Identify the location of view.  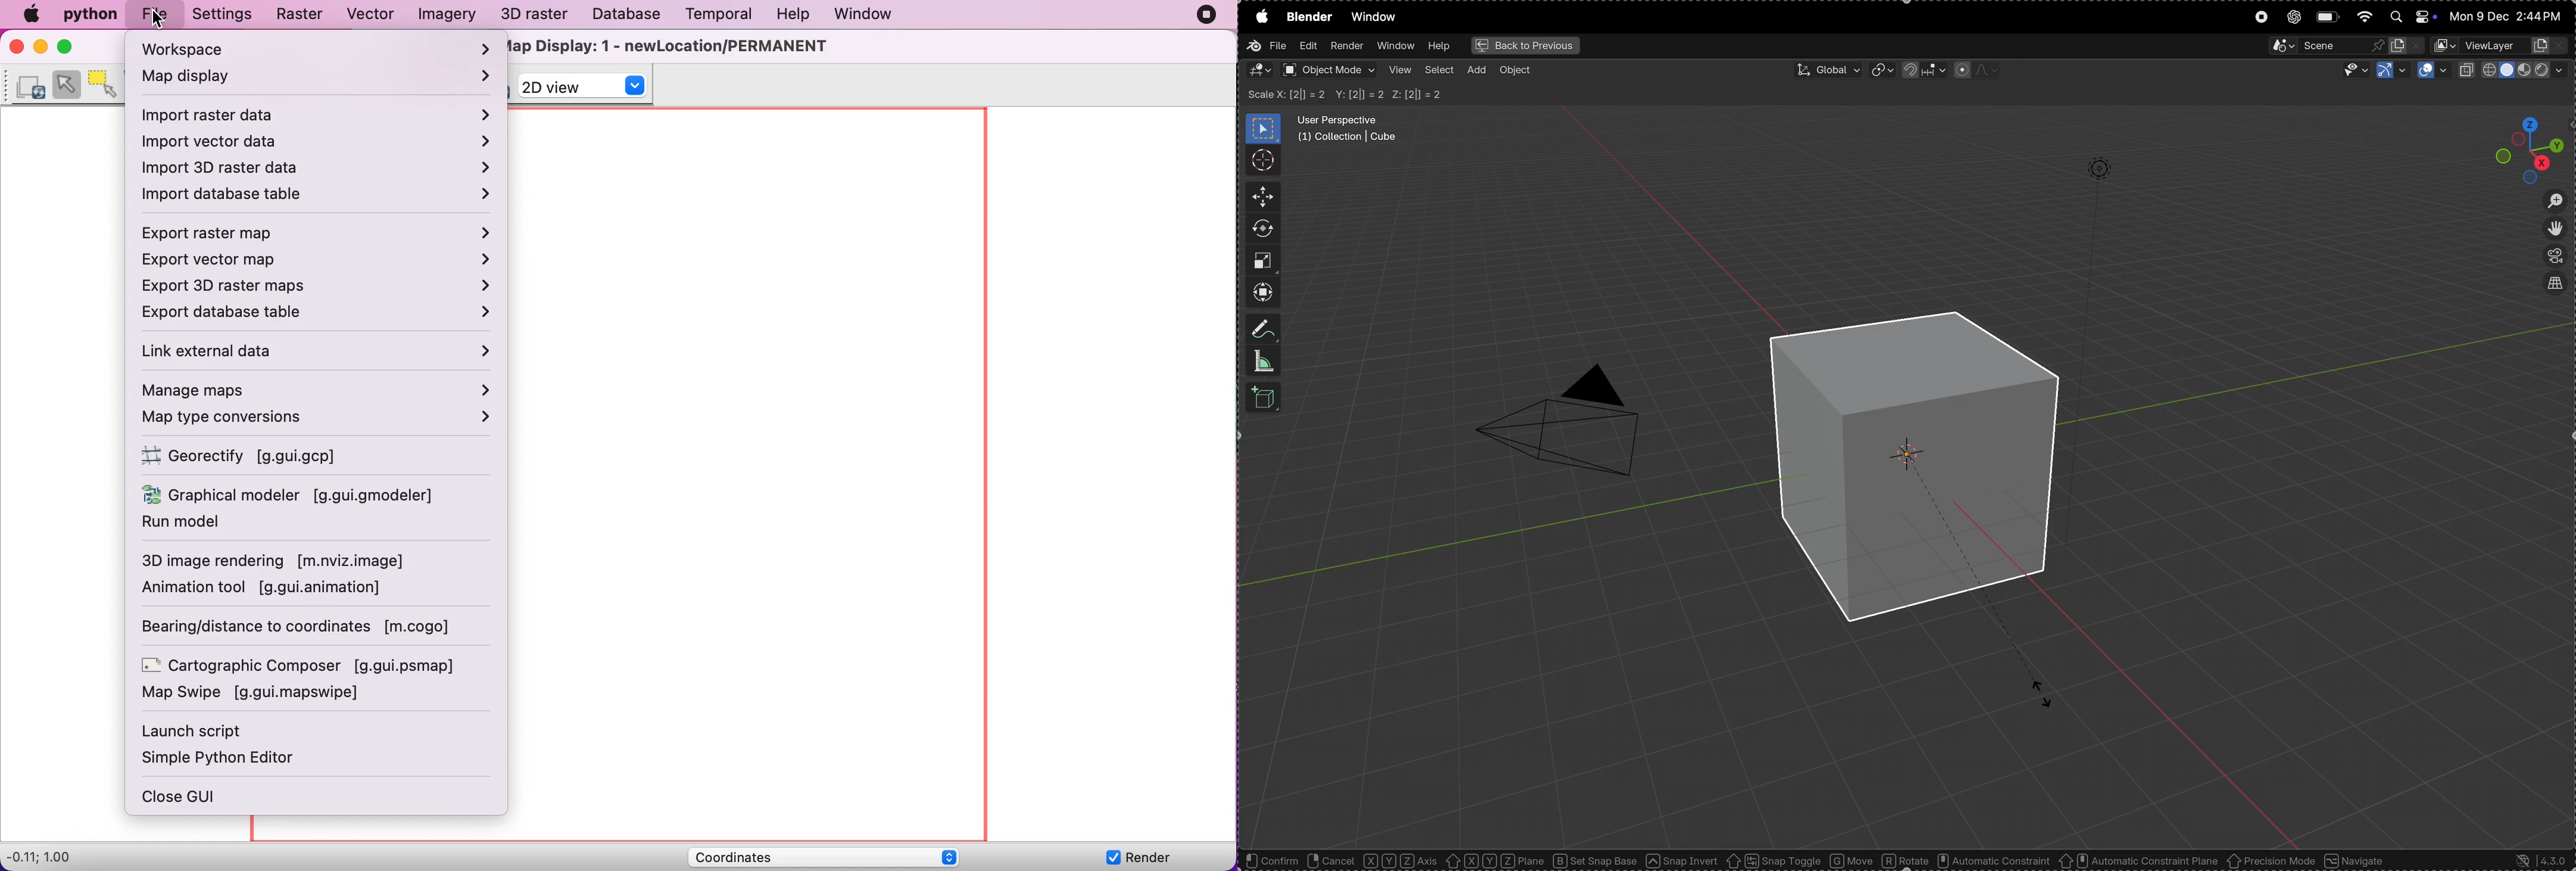
(1400, 70).